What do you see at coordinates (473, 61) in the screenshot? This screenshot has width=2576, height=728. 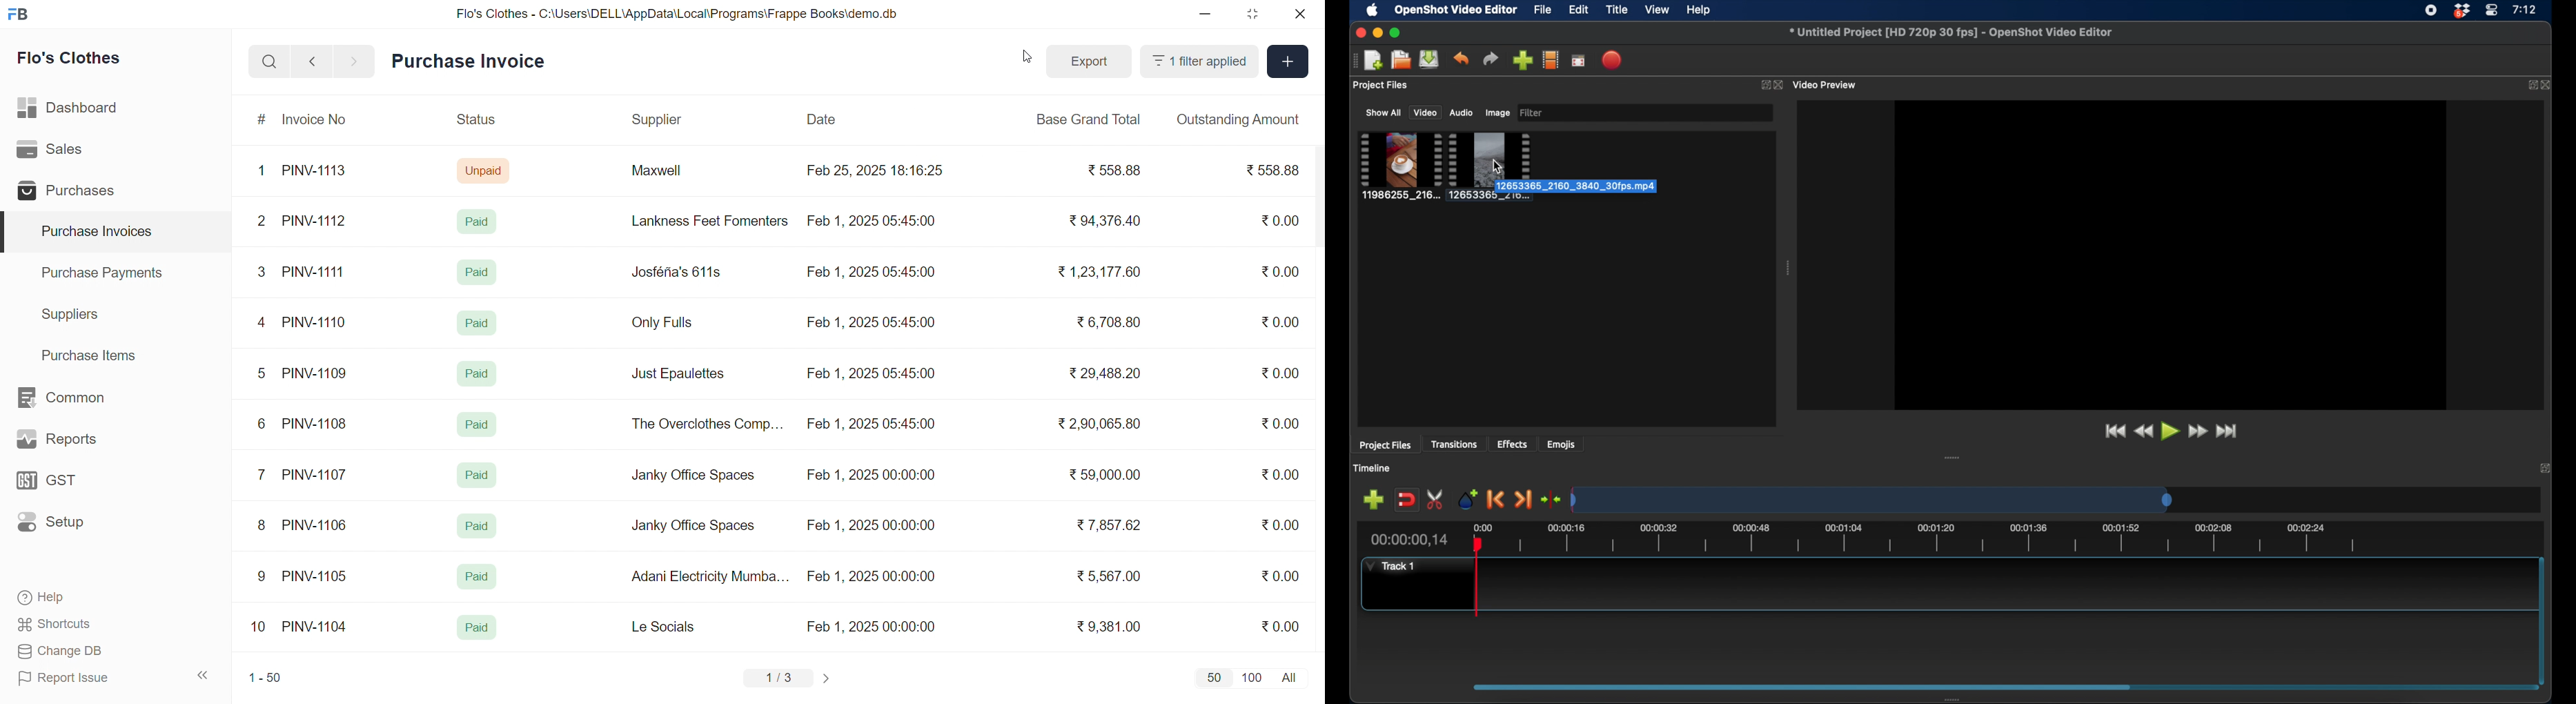 I see `Purchase Invoice` at bounding box center [473, 61].